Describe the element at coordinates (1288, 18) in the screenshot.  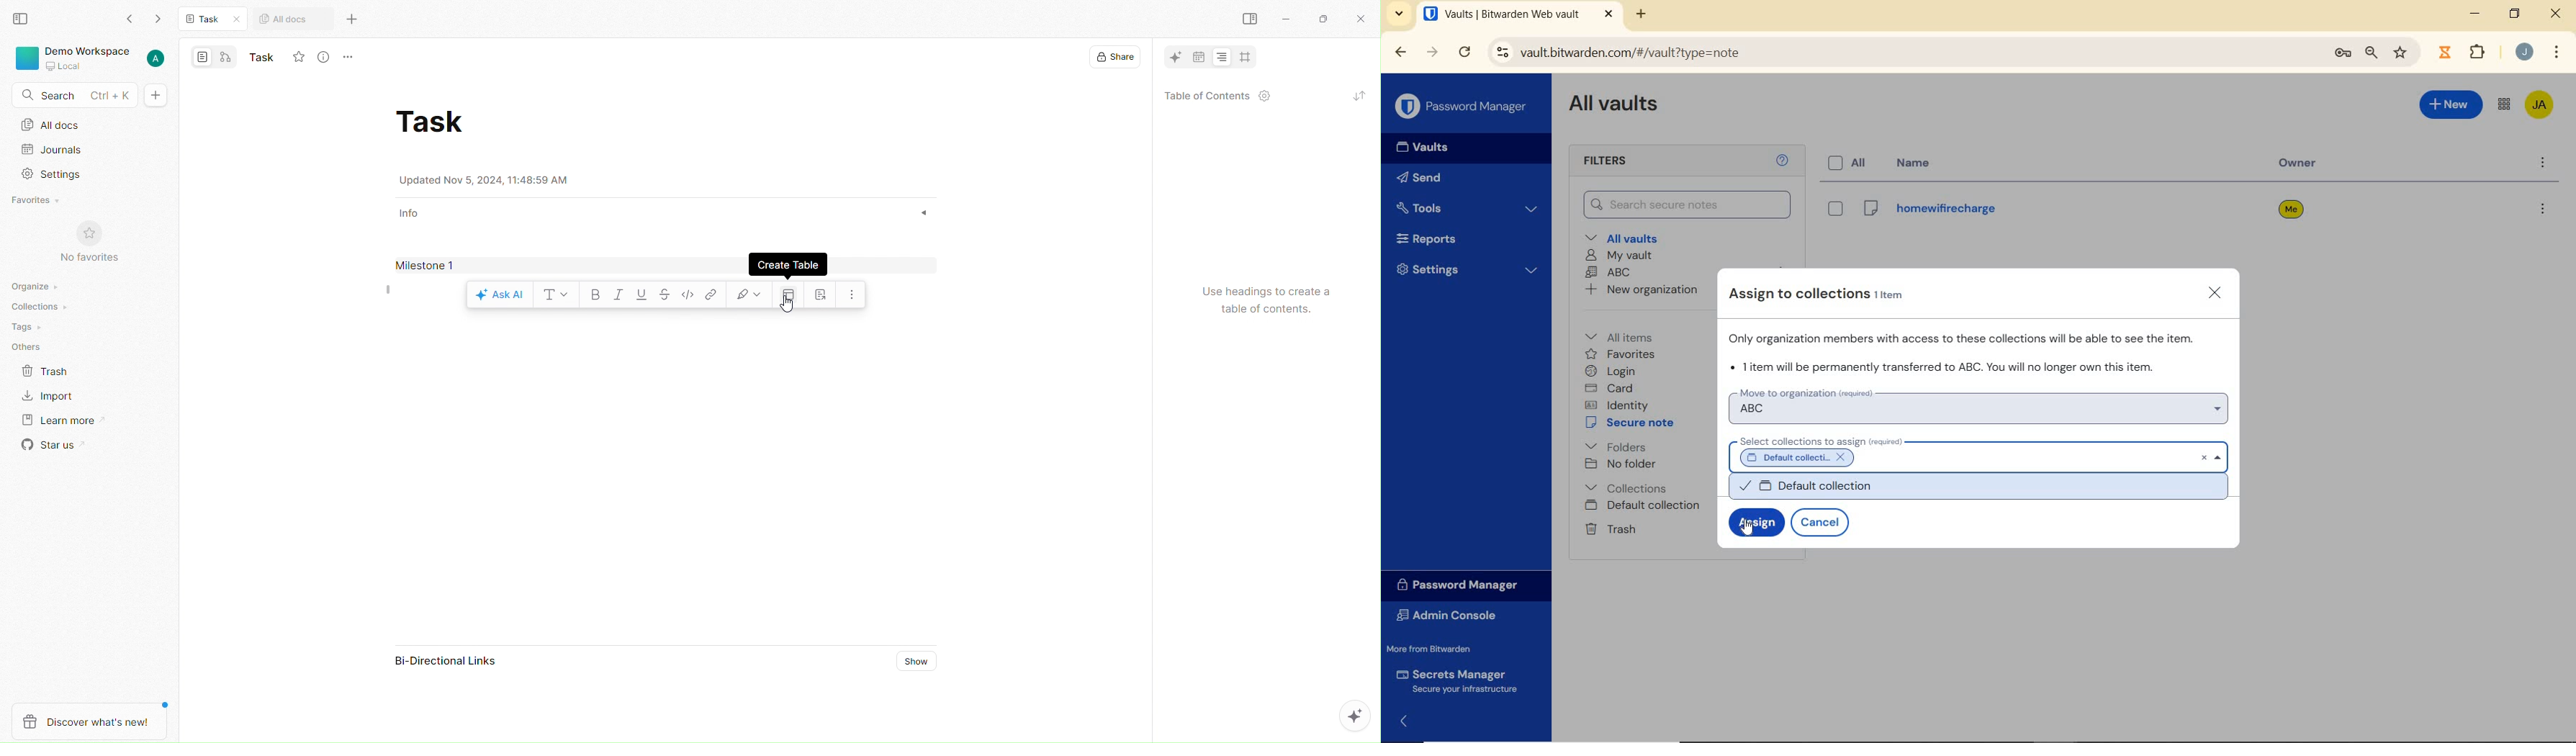
I see `minimize` at that location.